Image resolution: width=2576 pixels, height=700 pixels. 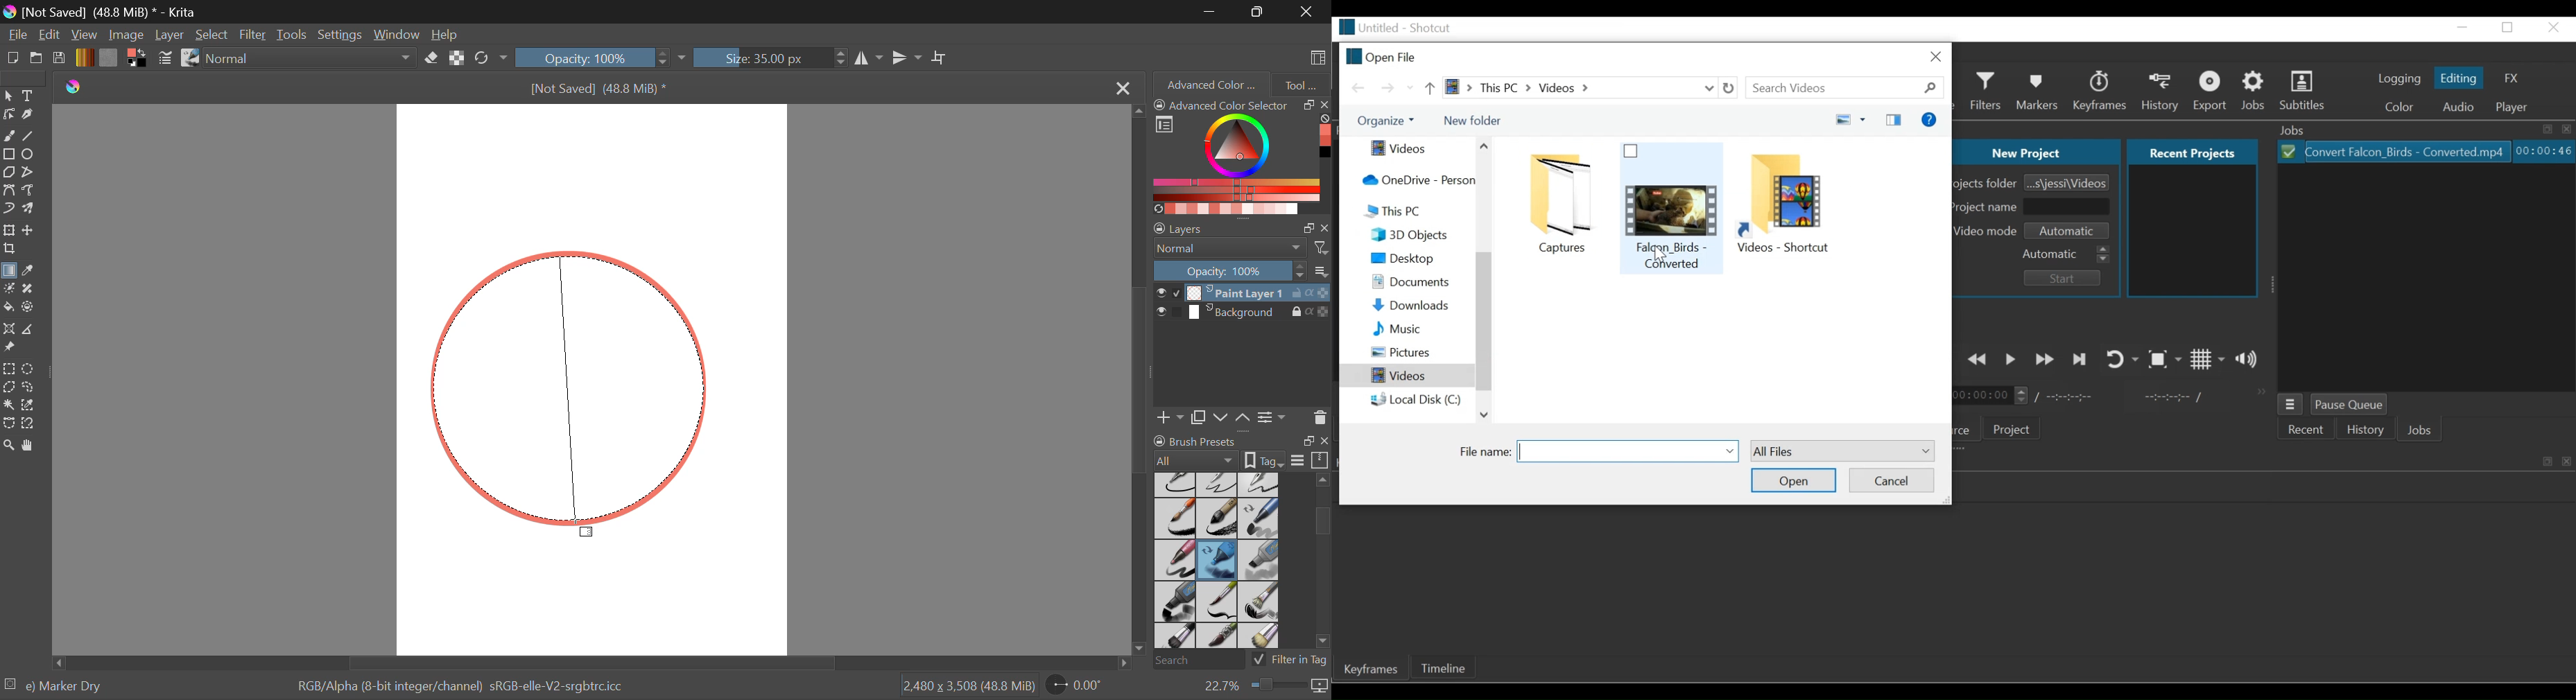 I want to click on Subtitles, so click(x=2305, y=91).